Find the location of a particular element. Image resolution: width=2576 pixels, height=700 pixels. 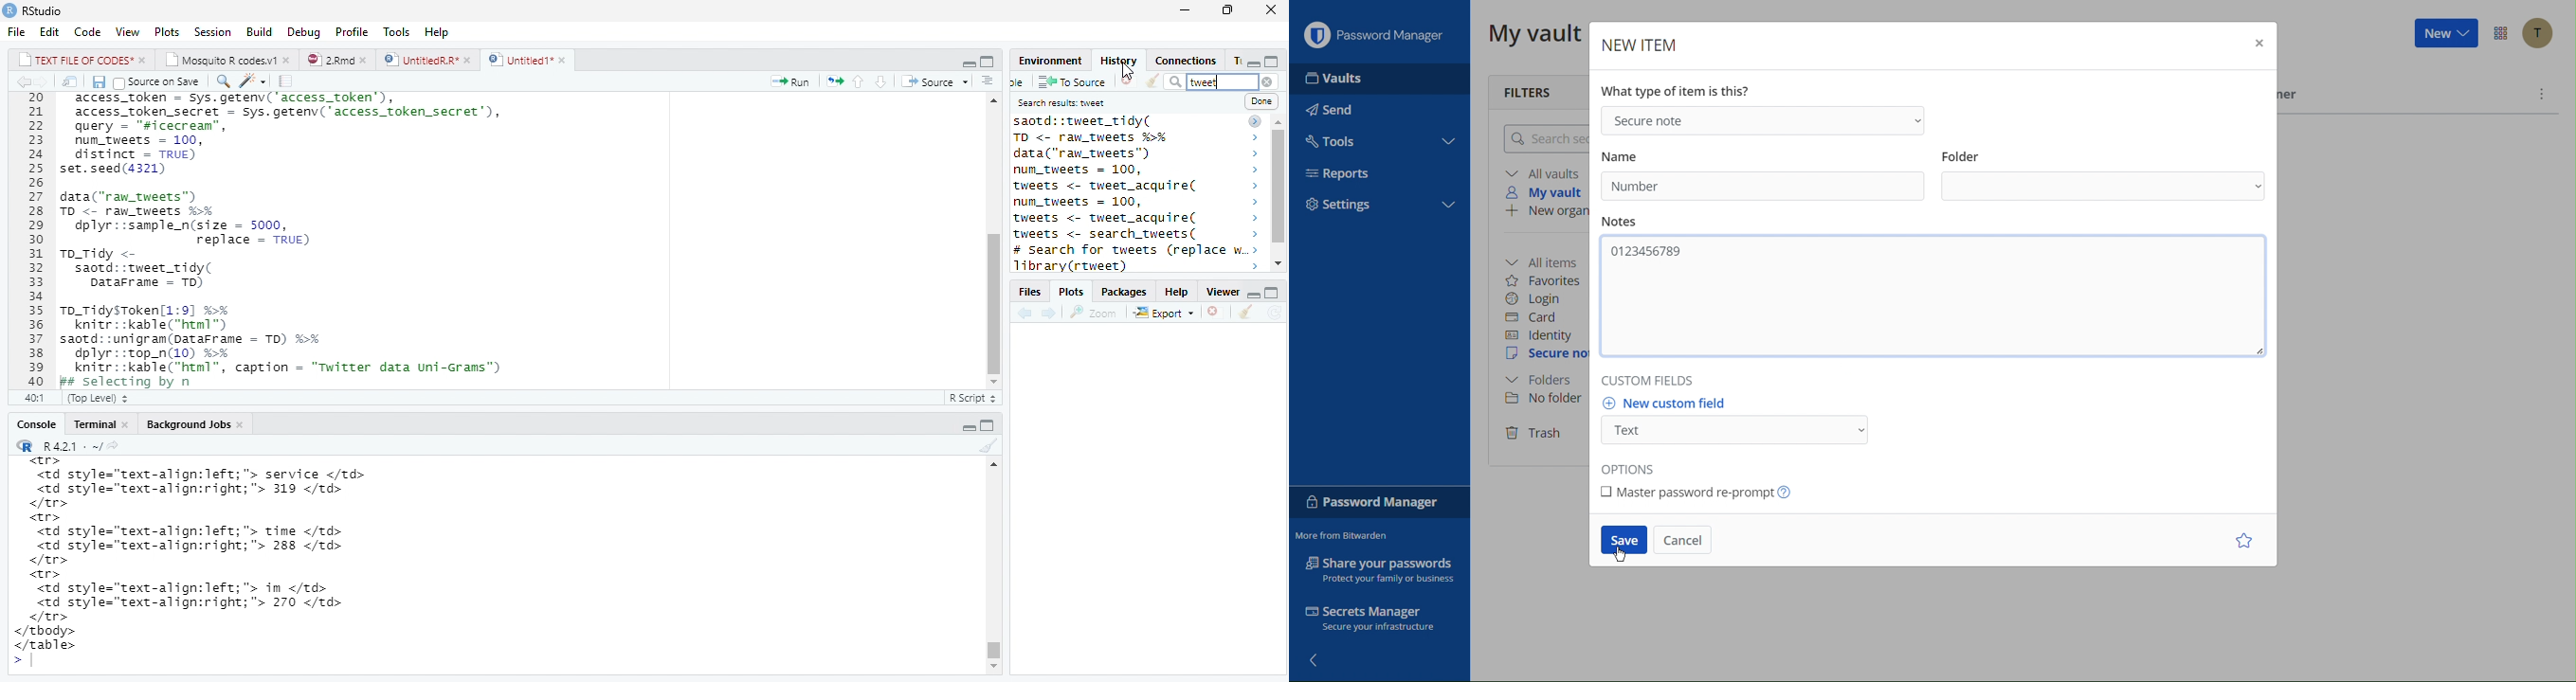

clear console is located at coordinates (1247, 313).